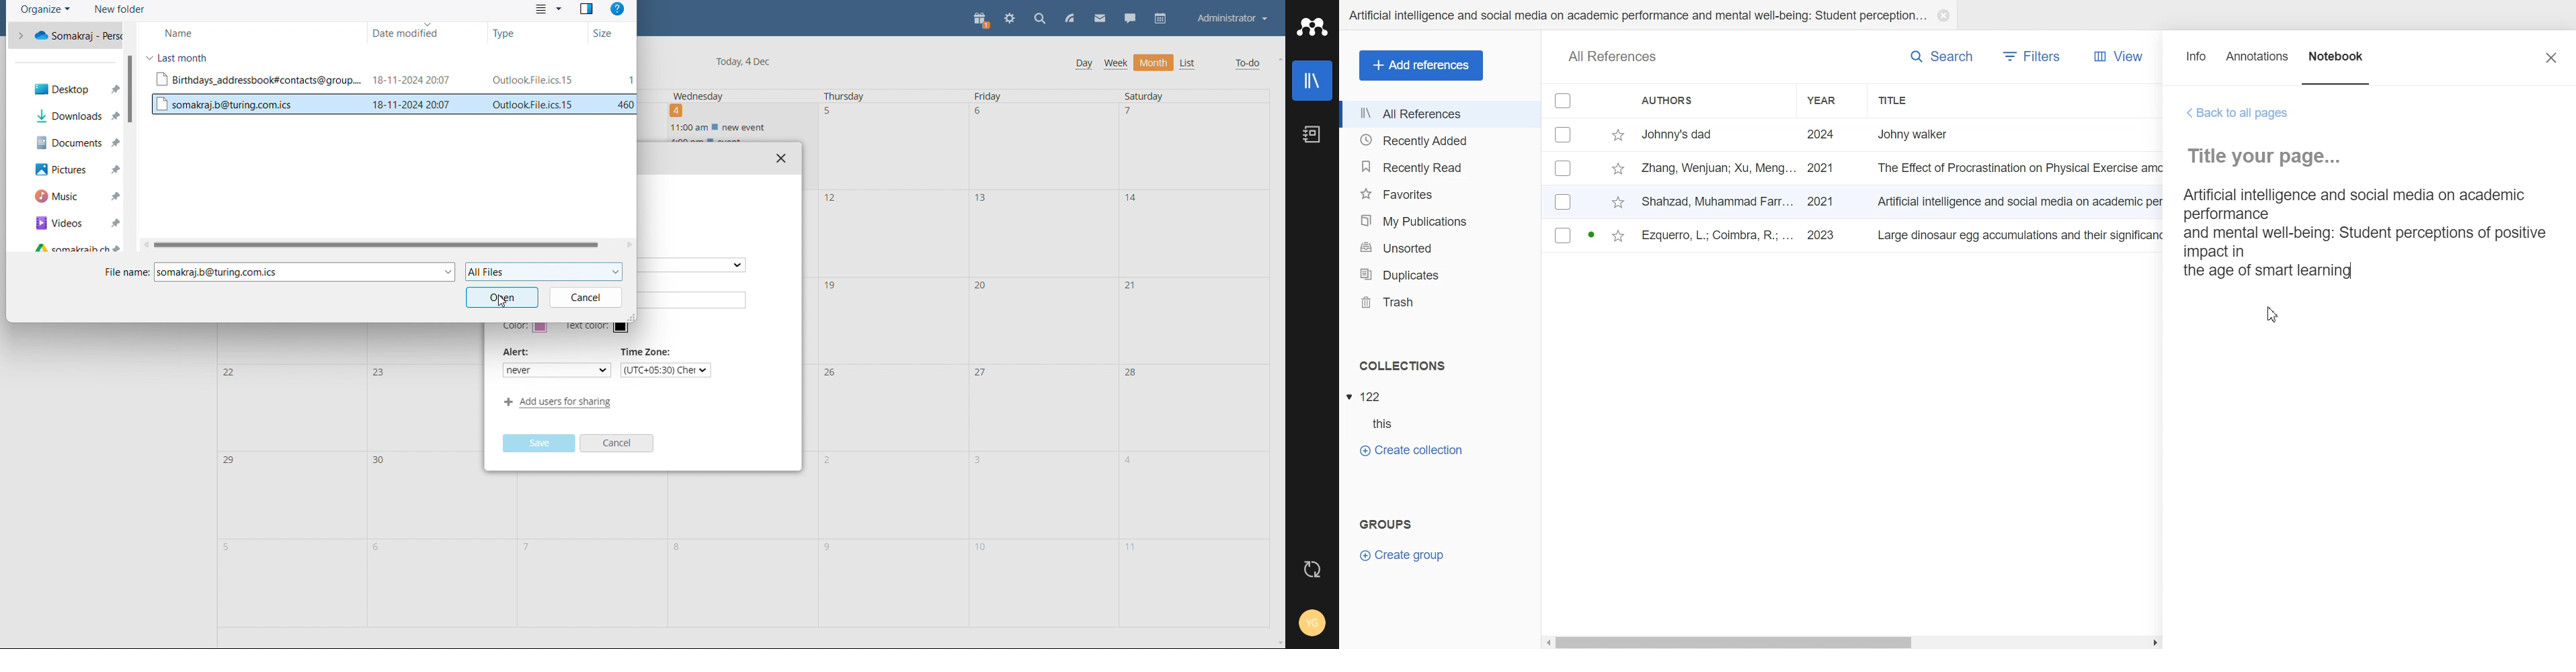 The height and width of the screenshot is (672, 2576). I want to click on Unsorted, so click(1440, 247).